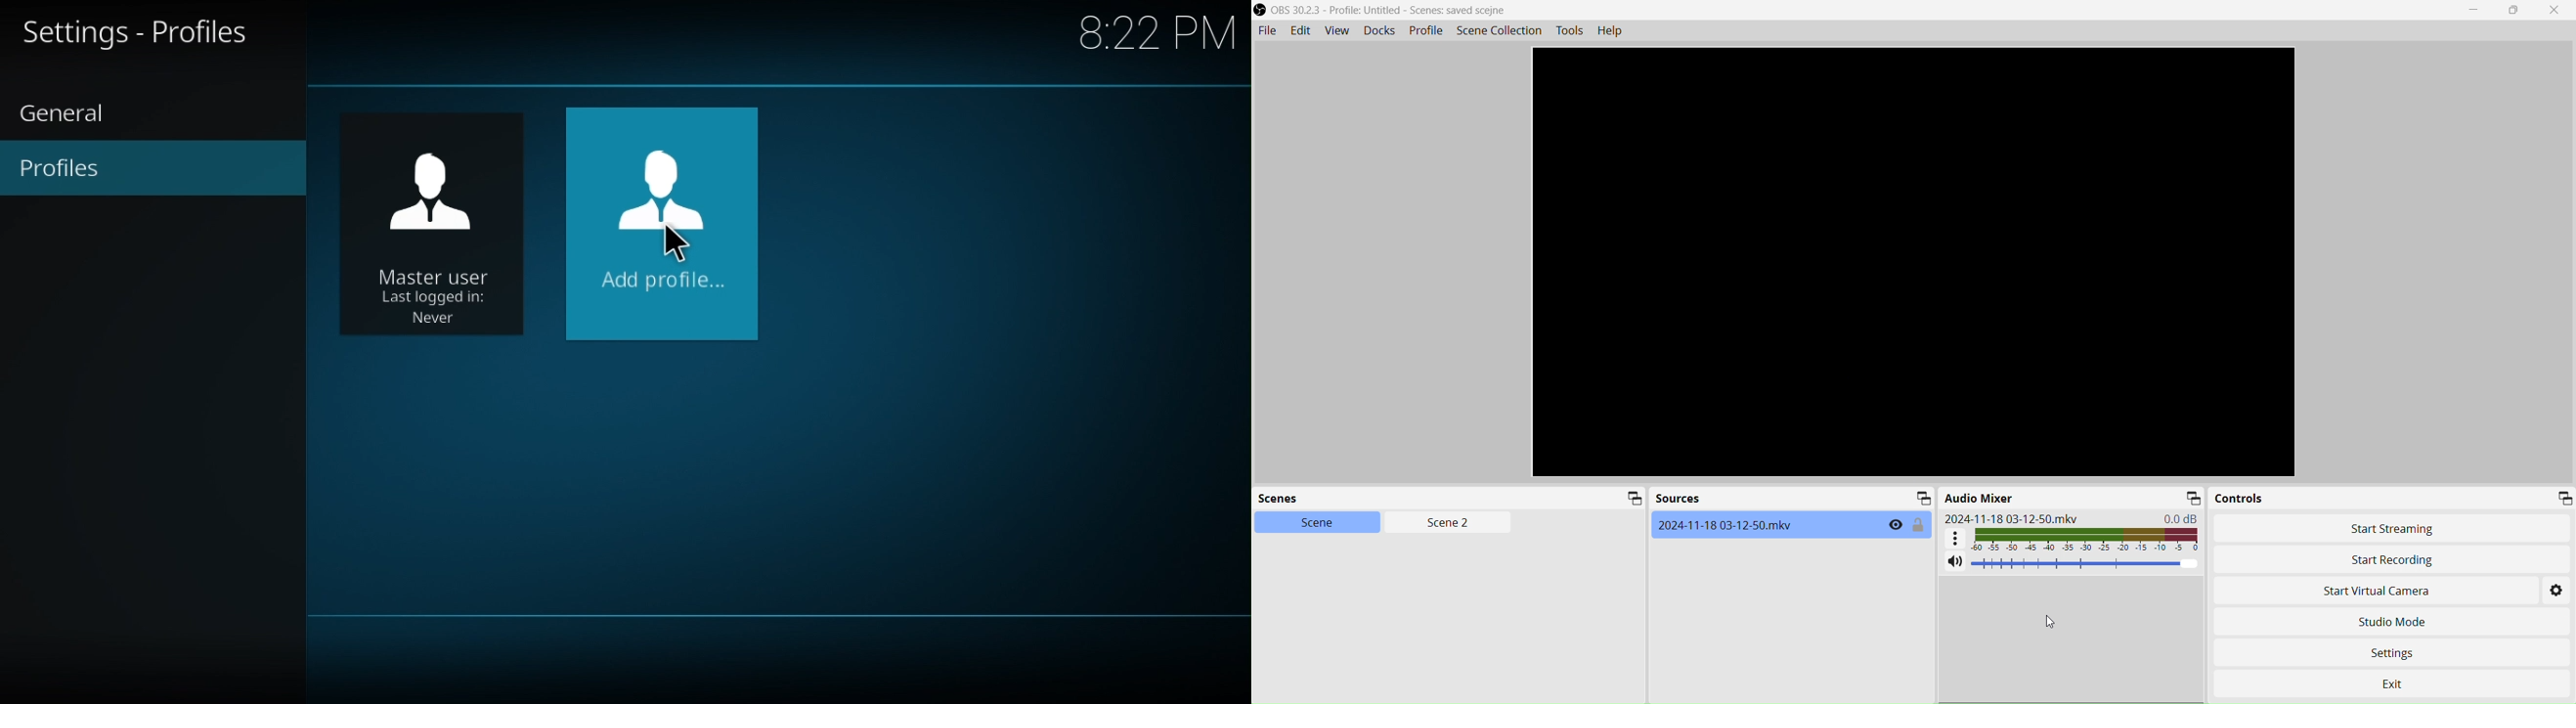 This screenshot has height=728, width=2576. Describe the element at coordinates (683, 245) in the screenshot. I see `cursor` at that location.